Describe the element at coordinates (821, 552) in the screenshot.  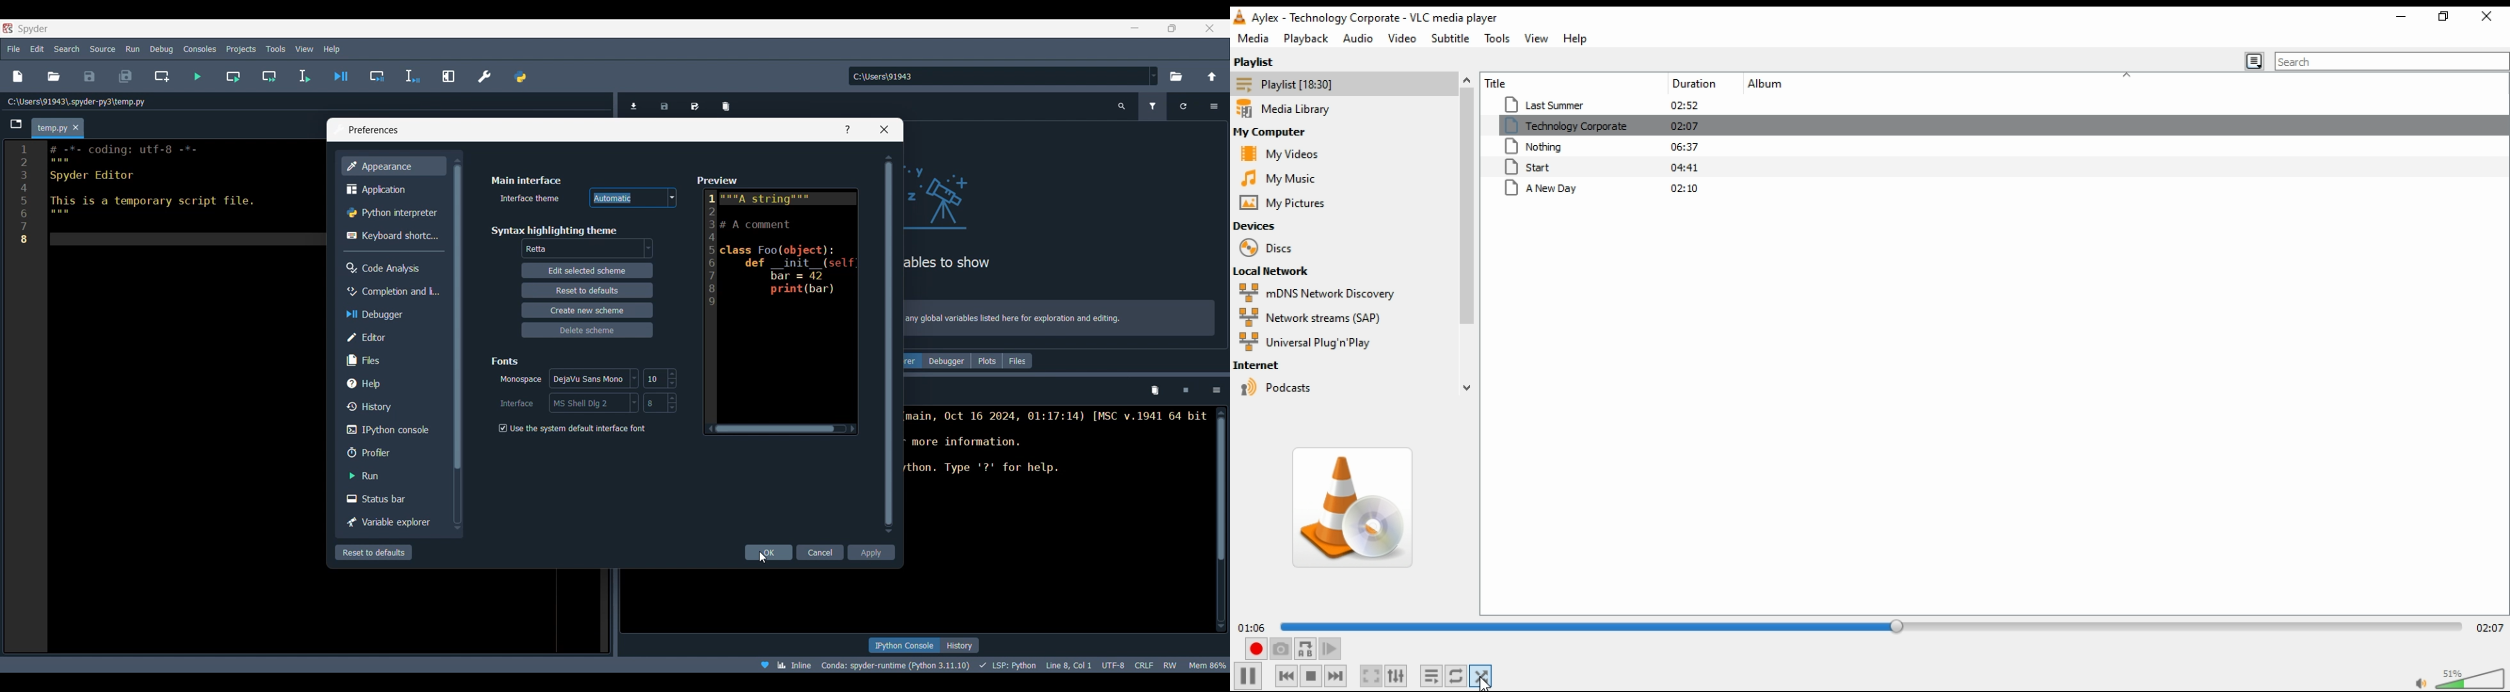
I see `Cancel ` at that location.